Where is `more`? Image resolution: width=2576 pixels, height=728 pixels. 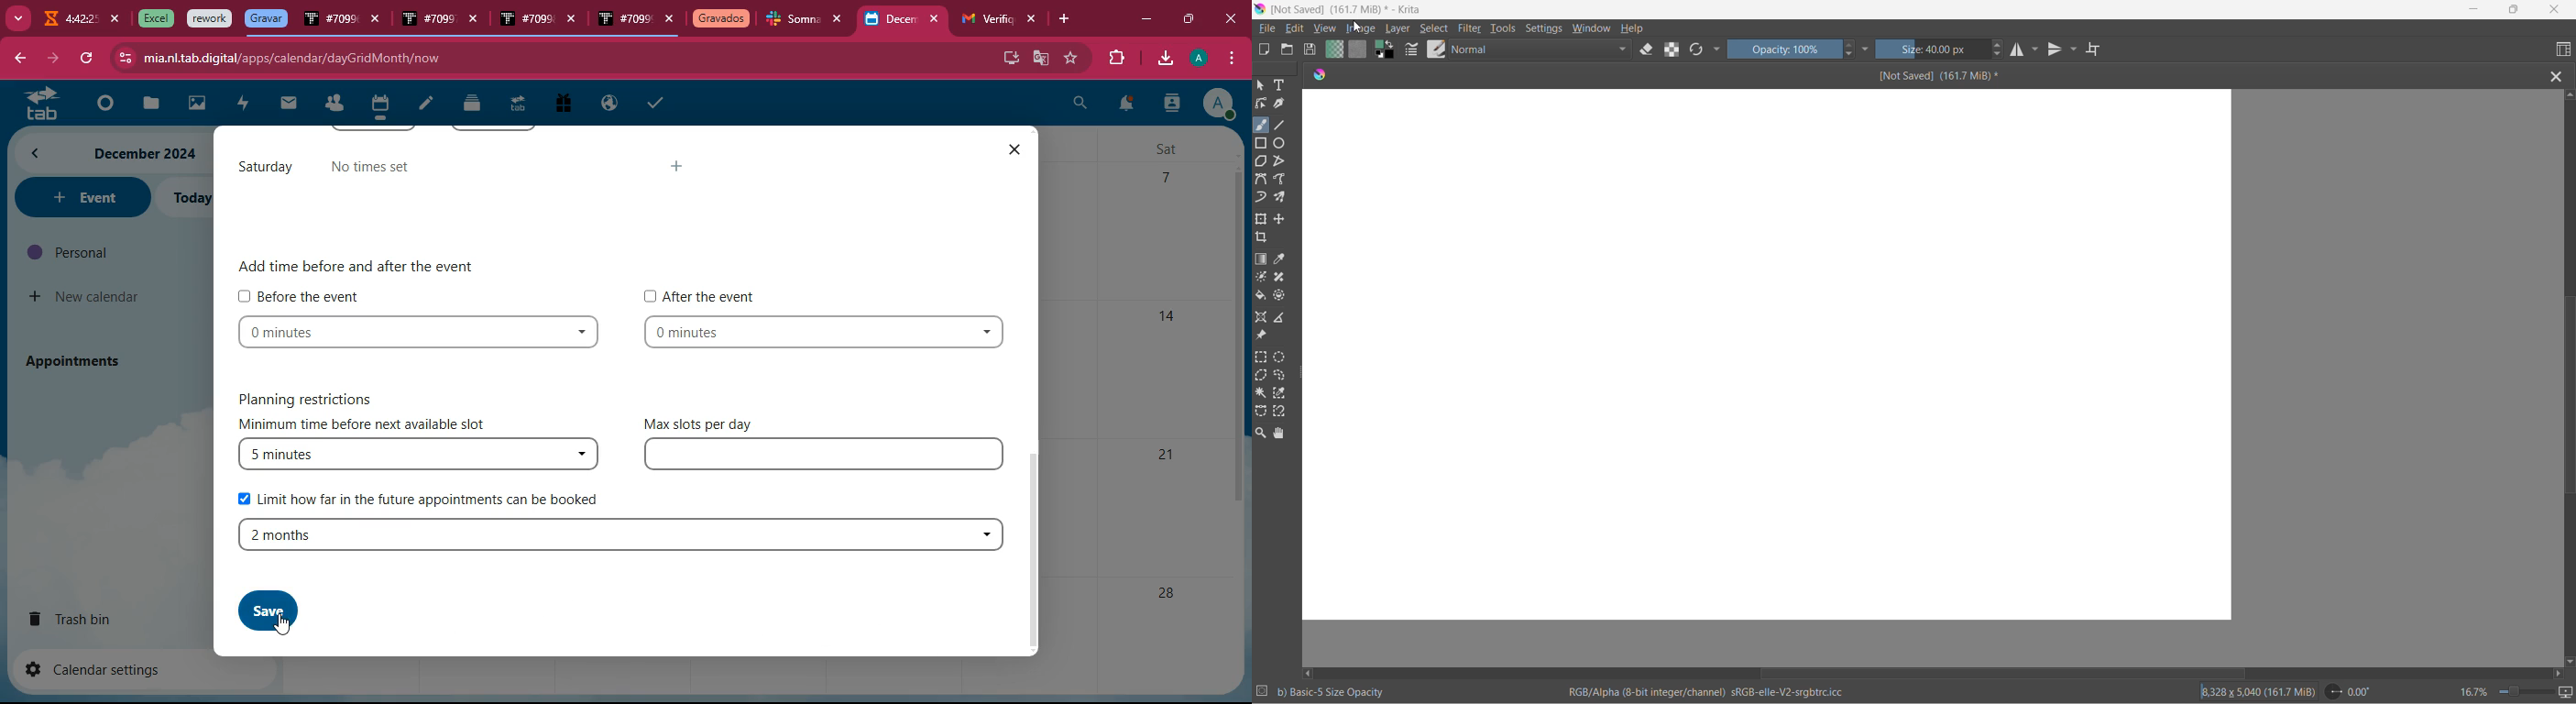 more is located at coordinates (683, 171).